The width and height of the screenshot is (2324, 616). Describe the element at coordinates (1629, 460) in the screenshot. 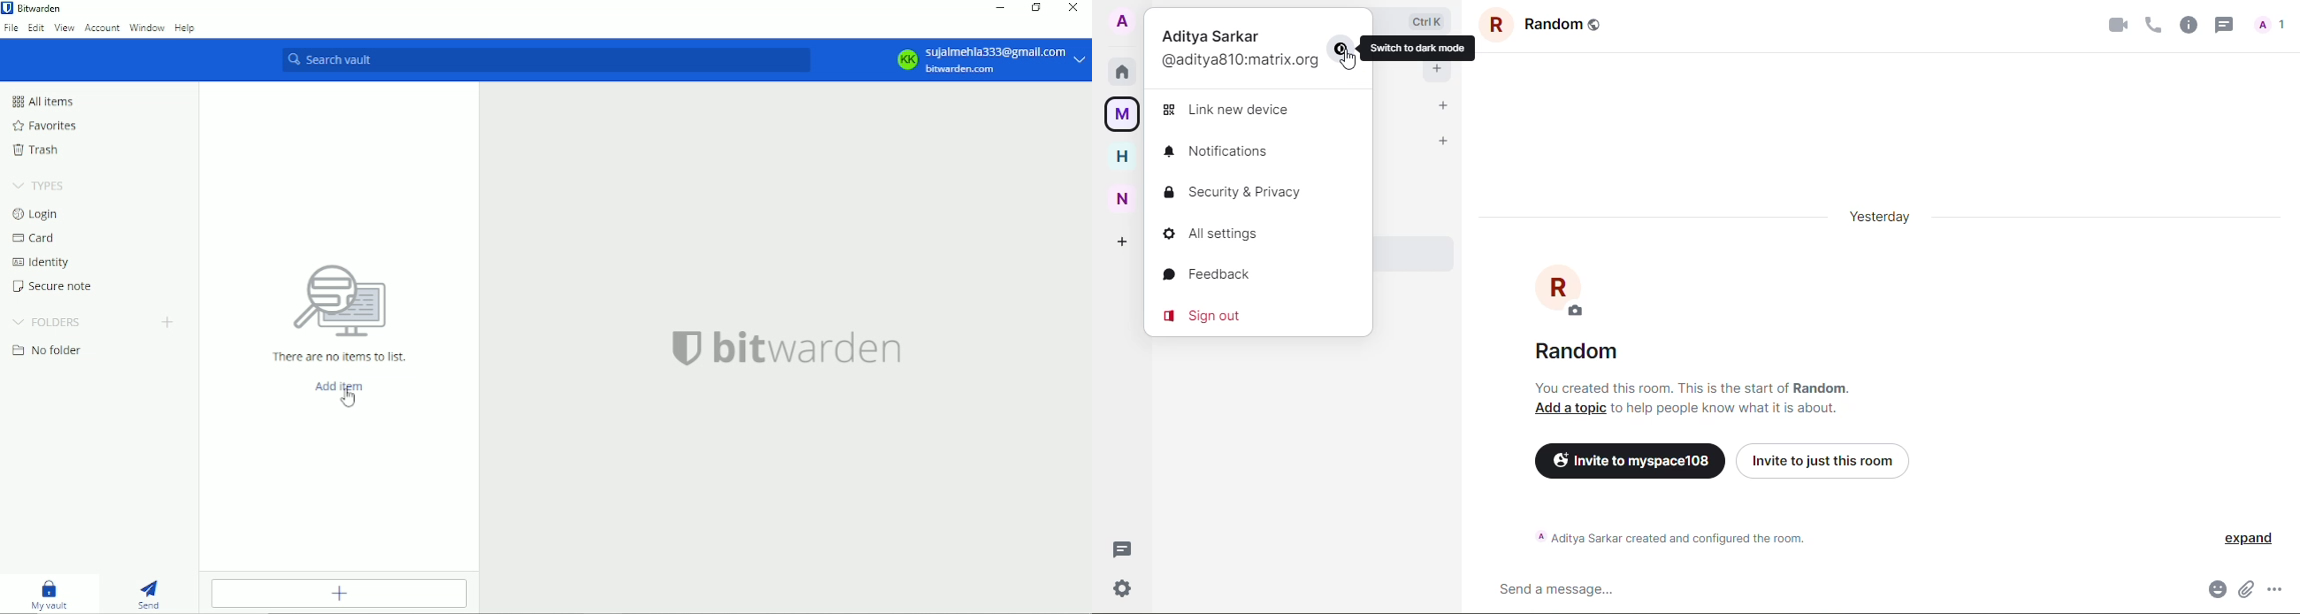

I see `invite to myspace` at that location.